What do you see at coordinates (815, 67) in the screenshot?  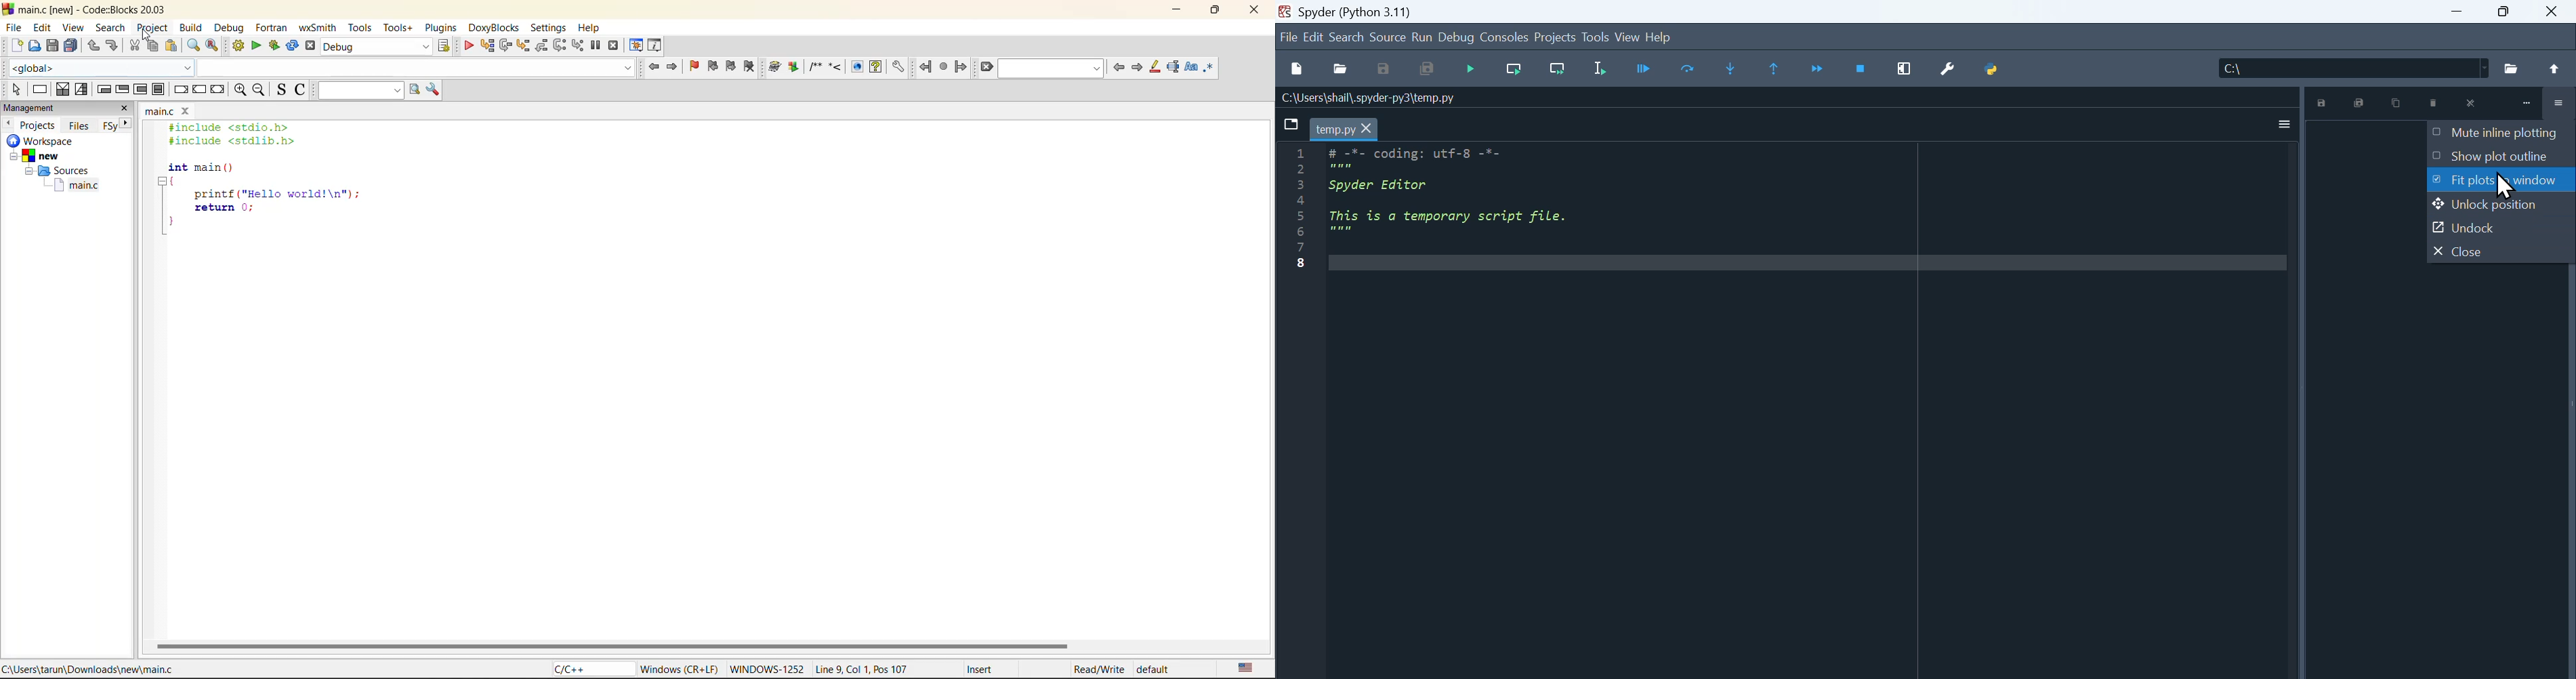 I see `Insert a comment block at the current line` at bounding box center [815, 67].